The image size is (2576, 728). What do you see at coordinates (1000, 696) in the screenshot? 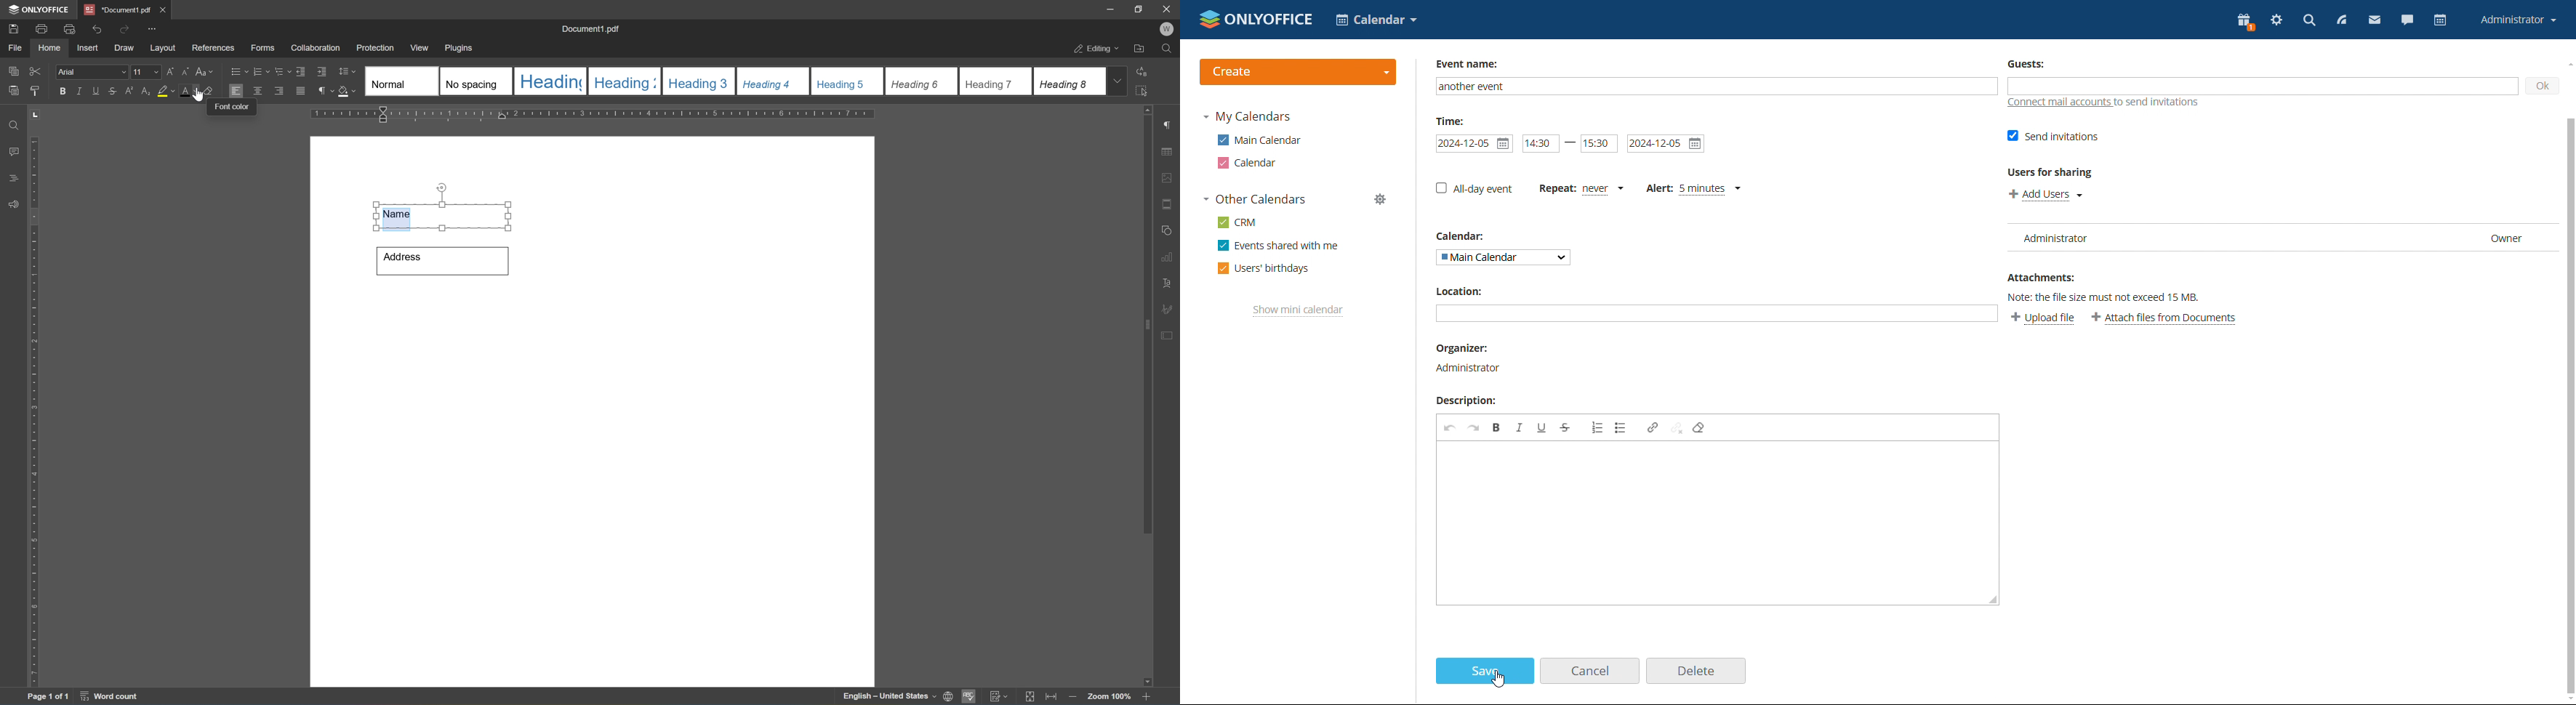
I see `track changes` at bounding box center [1000, 696].